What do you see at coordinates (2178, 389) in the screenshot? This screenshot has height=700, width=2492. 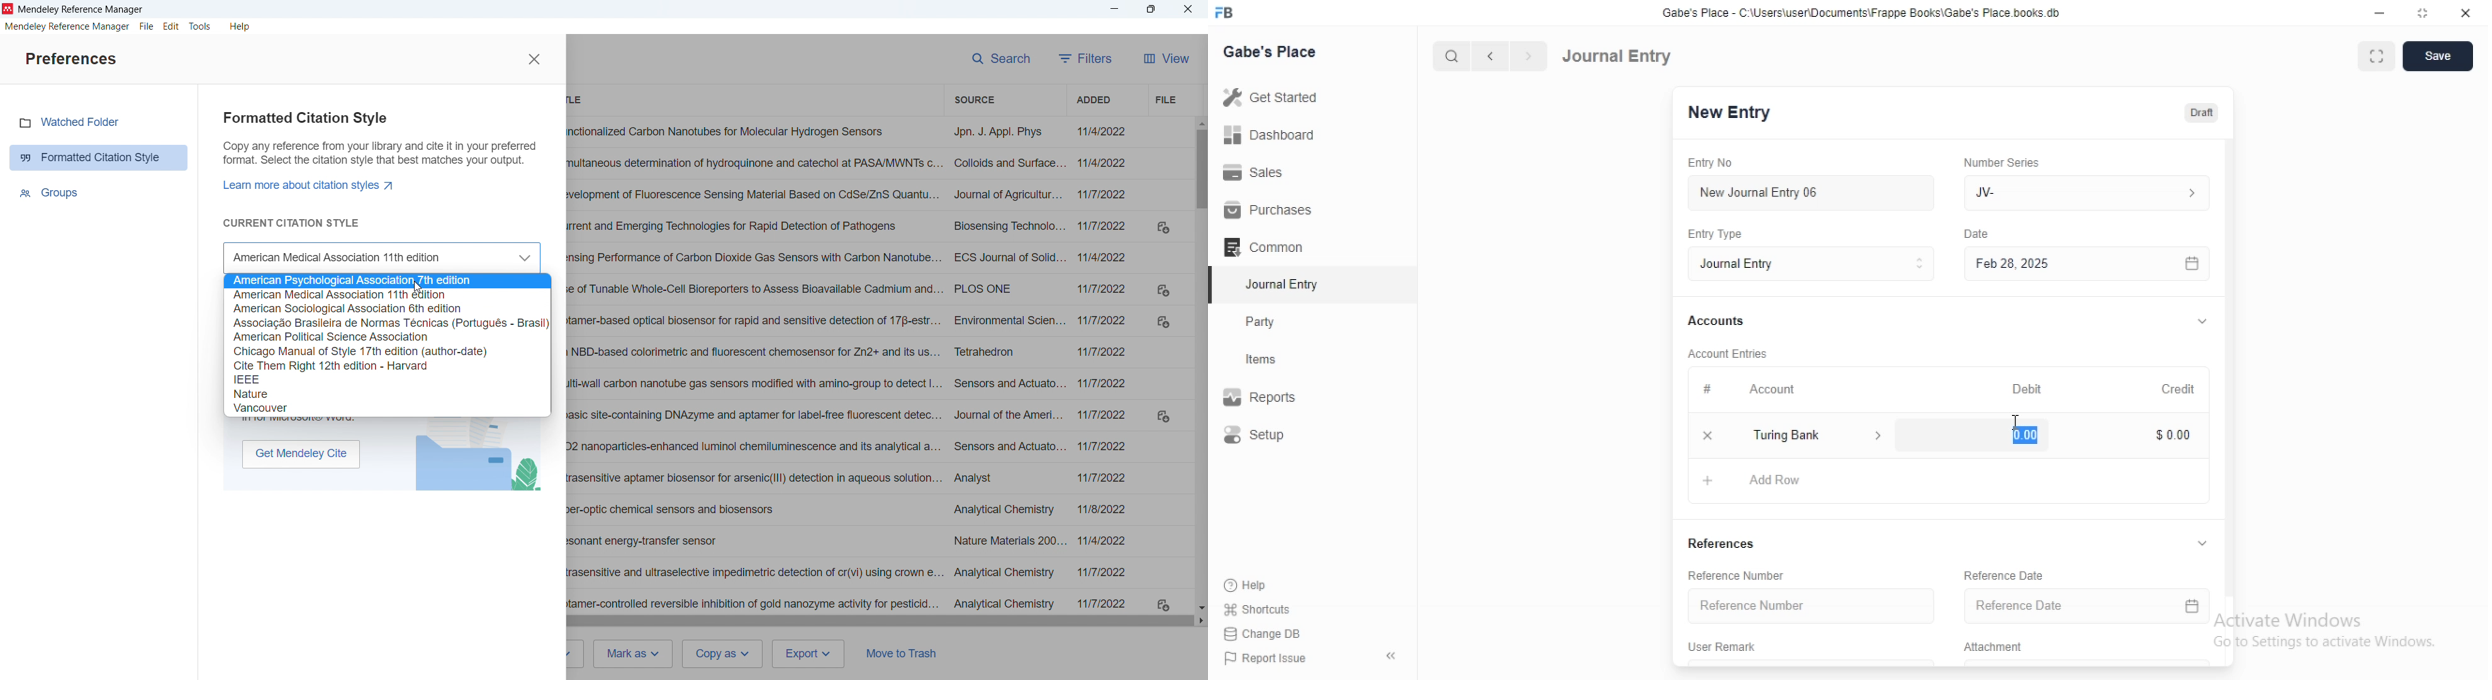 I see `Credit` at bounding box center [2178, 389].